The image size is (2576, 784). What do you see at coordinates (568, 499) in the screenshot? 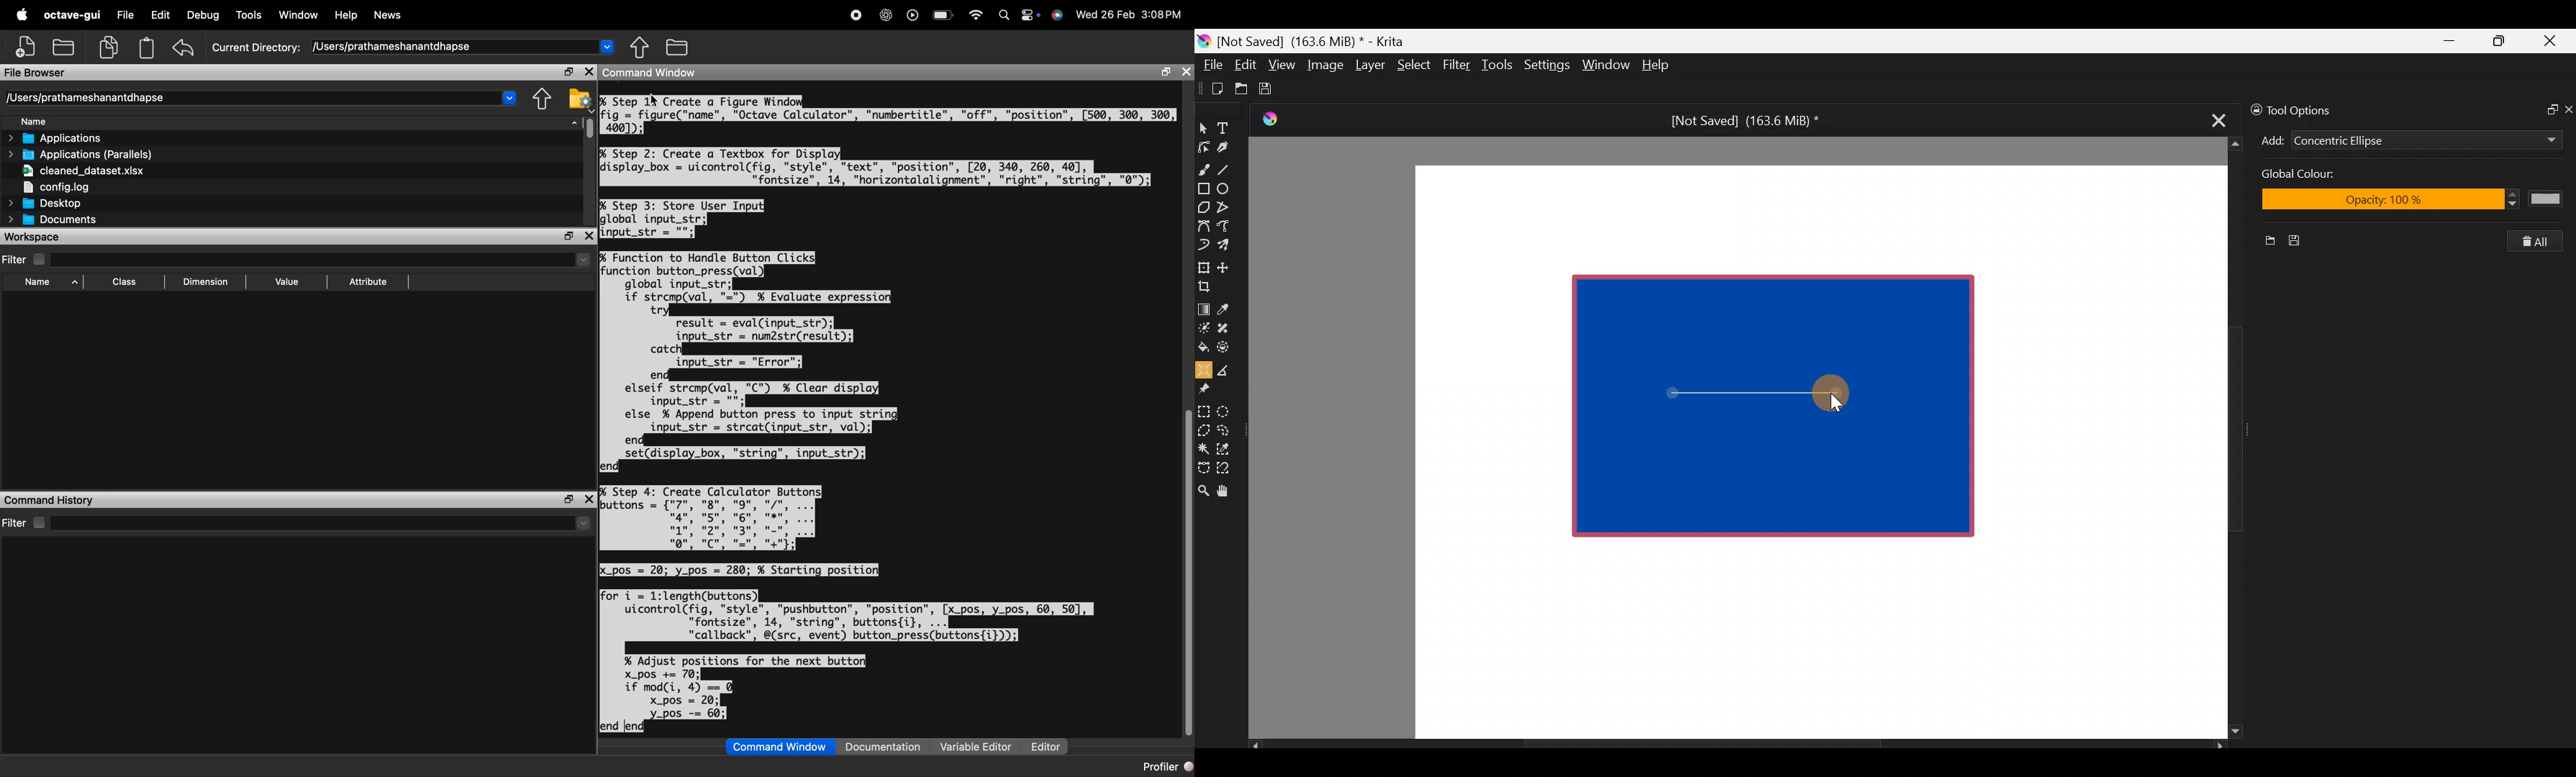
I see `close` at bounding box center [568, 499].